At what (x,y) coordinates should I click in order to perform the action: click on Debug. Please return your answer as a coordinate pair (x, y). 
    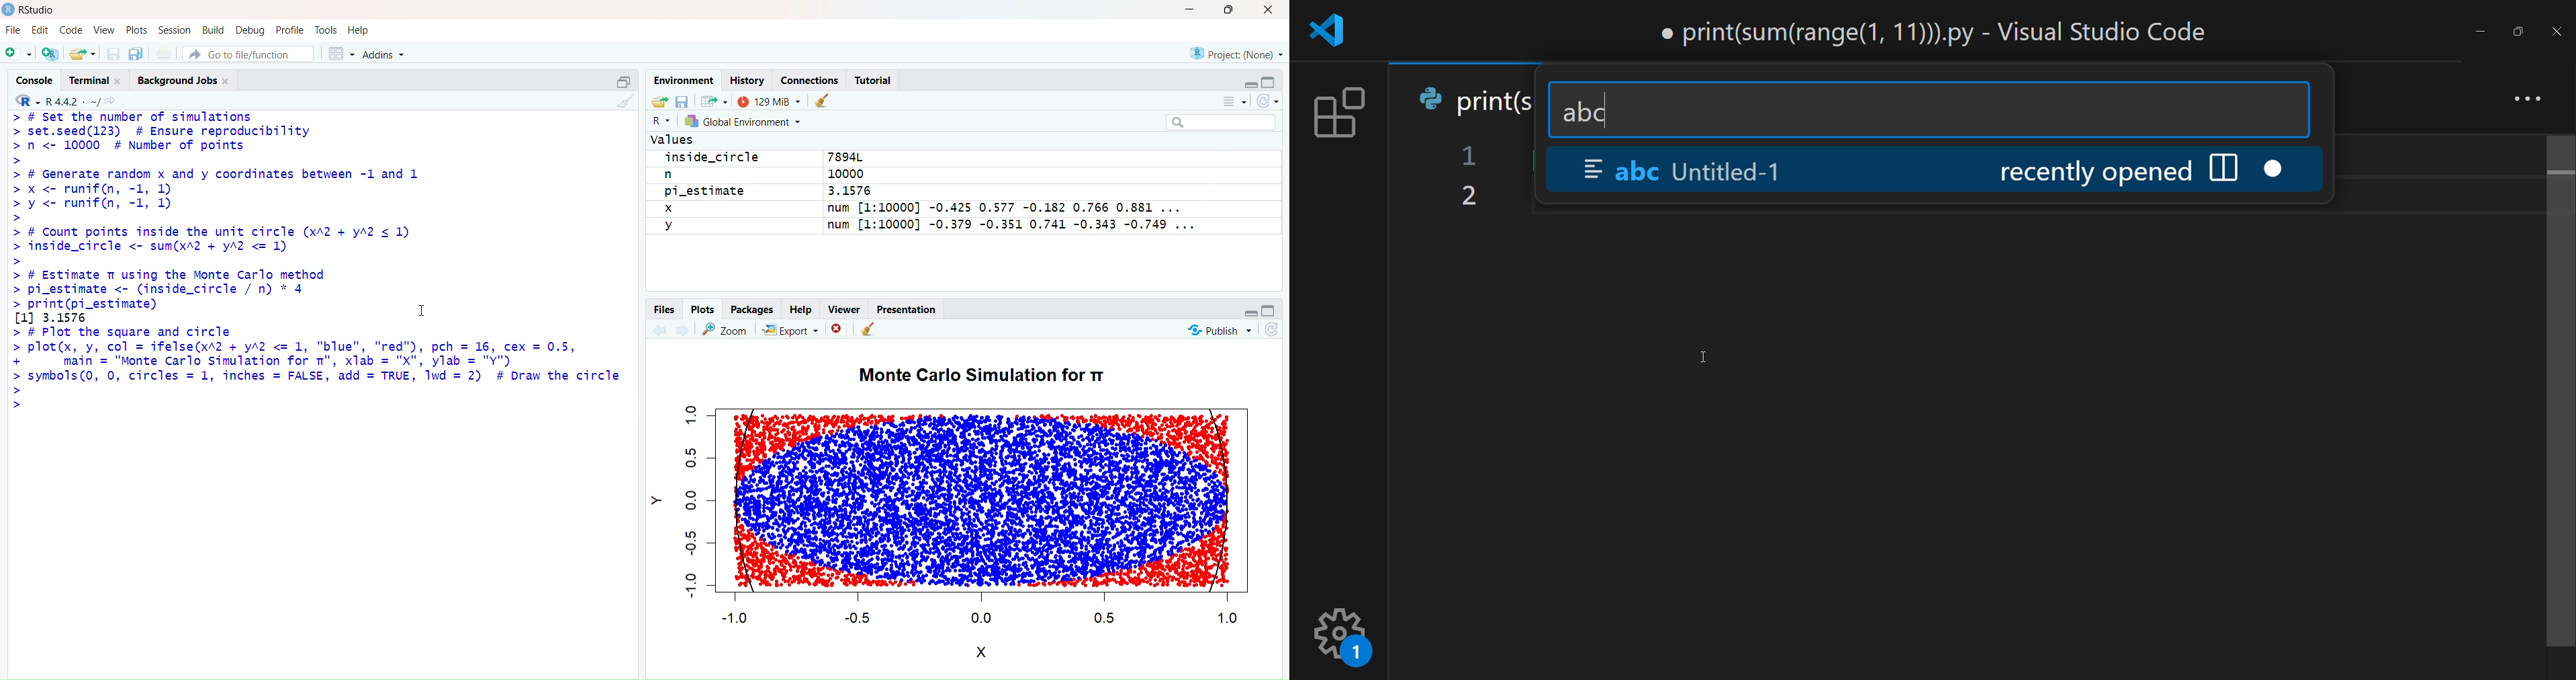
    Looking at the image, I should click on (252, 29).